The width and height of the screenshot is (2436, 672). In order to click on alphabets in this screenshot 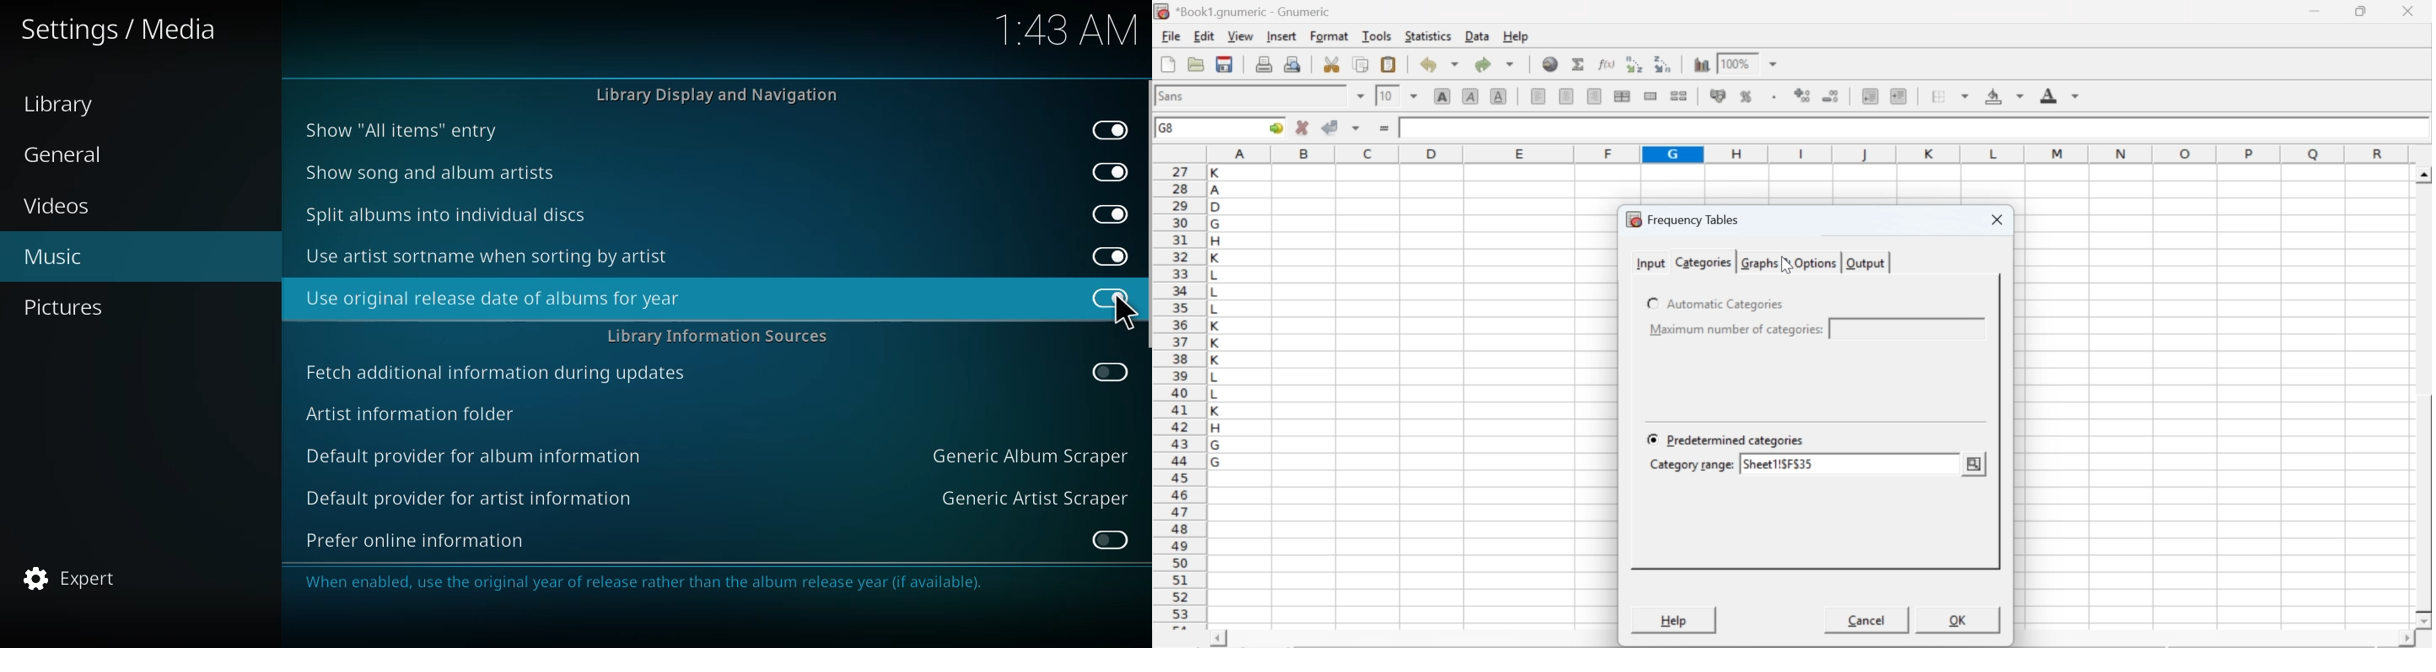, I will do `click(1217, 393)`.